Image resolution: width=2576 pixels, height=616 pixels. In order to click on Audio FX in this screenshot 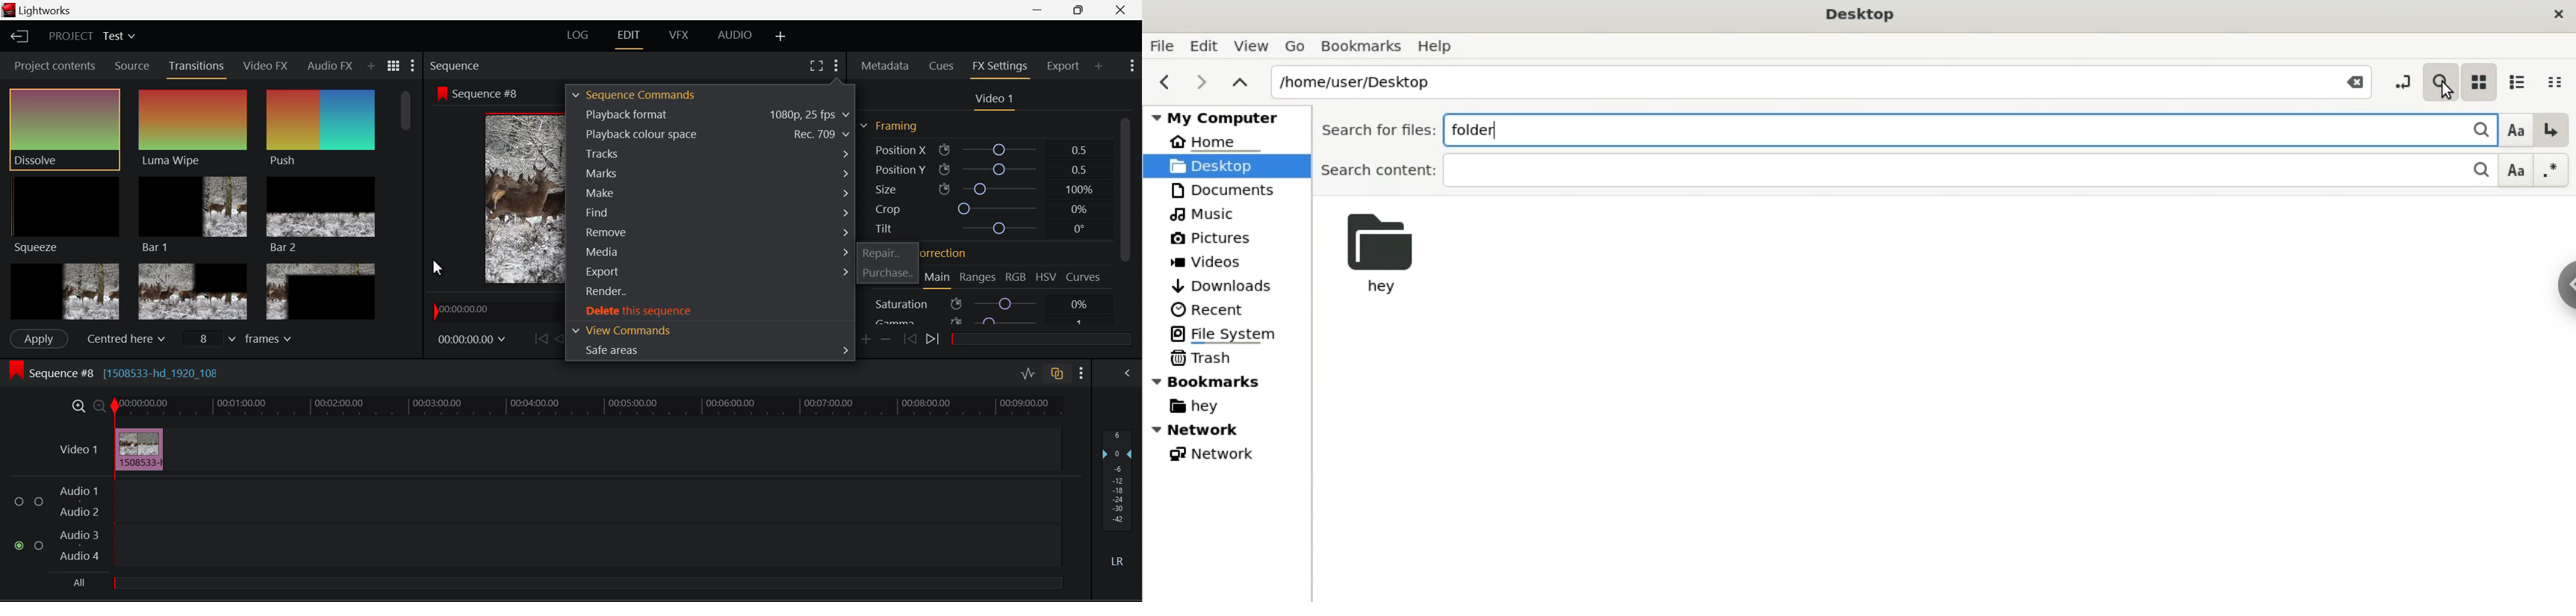, I will do `click(329, 66)`.